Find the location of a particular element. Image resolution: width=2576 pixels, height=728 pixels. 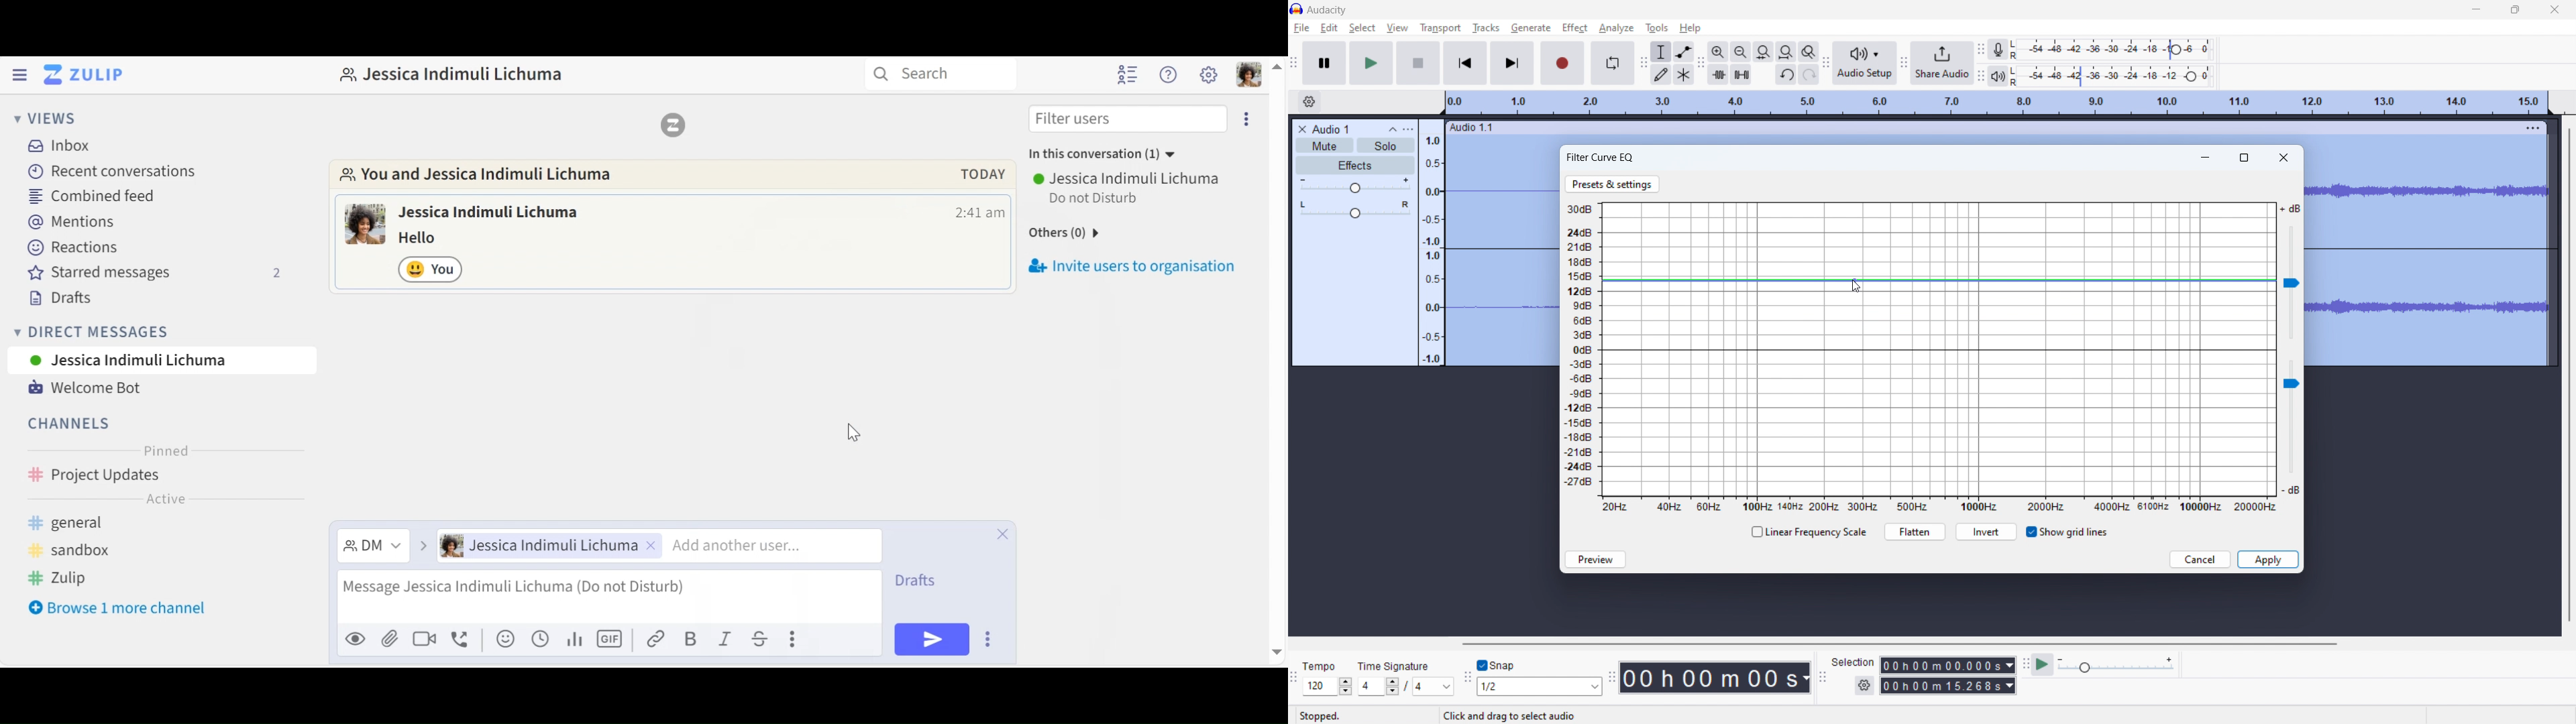

Add Polls is located at coordinates (573, 638).